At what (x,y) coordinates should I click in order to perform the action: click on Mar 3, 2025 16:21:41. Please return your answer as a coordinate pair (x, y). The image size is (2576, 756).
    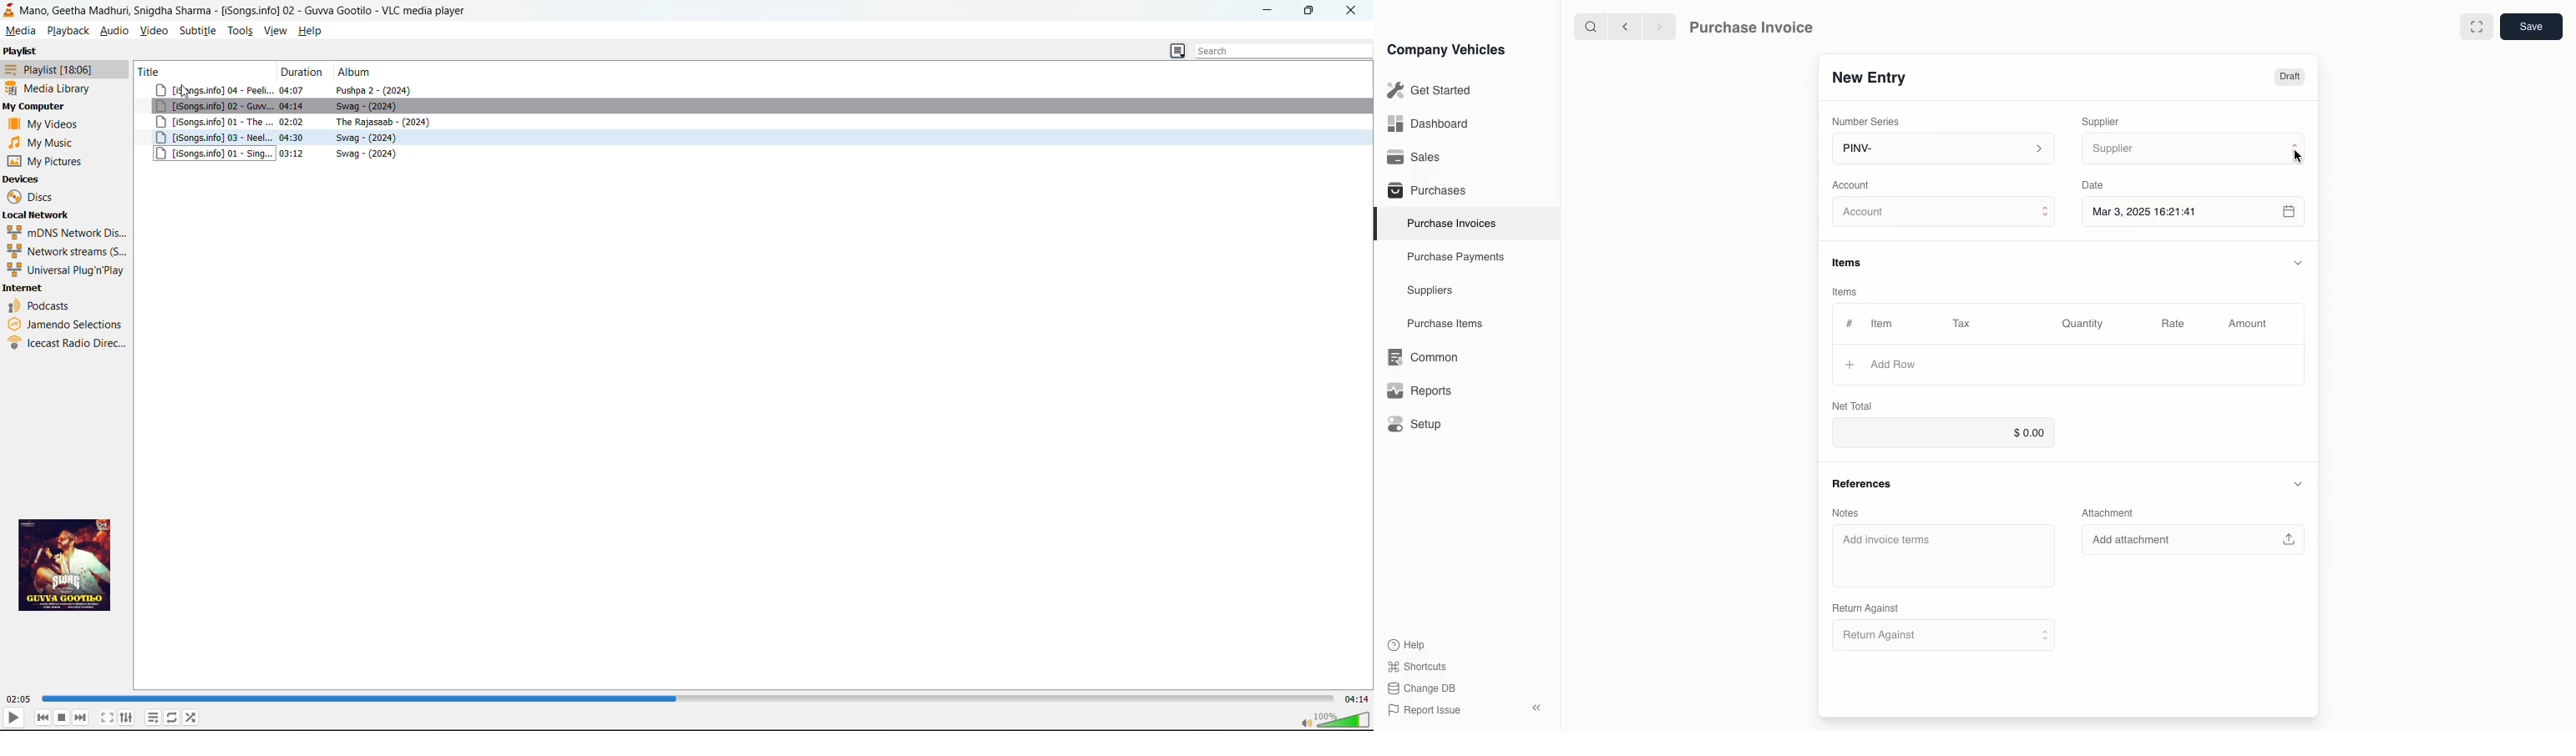
    Looking at the image, I should click on (2177, 213).